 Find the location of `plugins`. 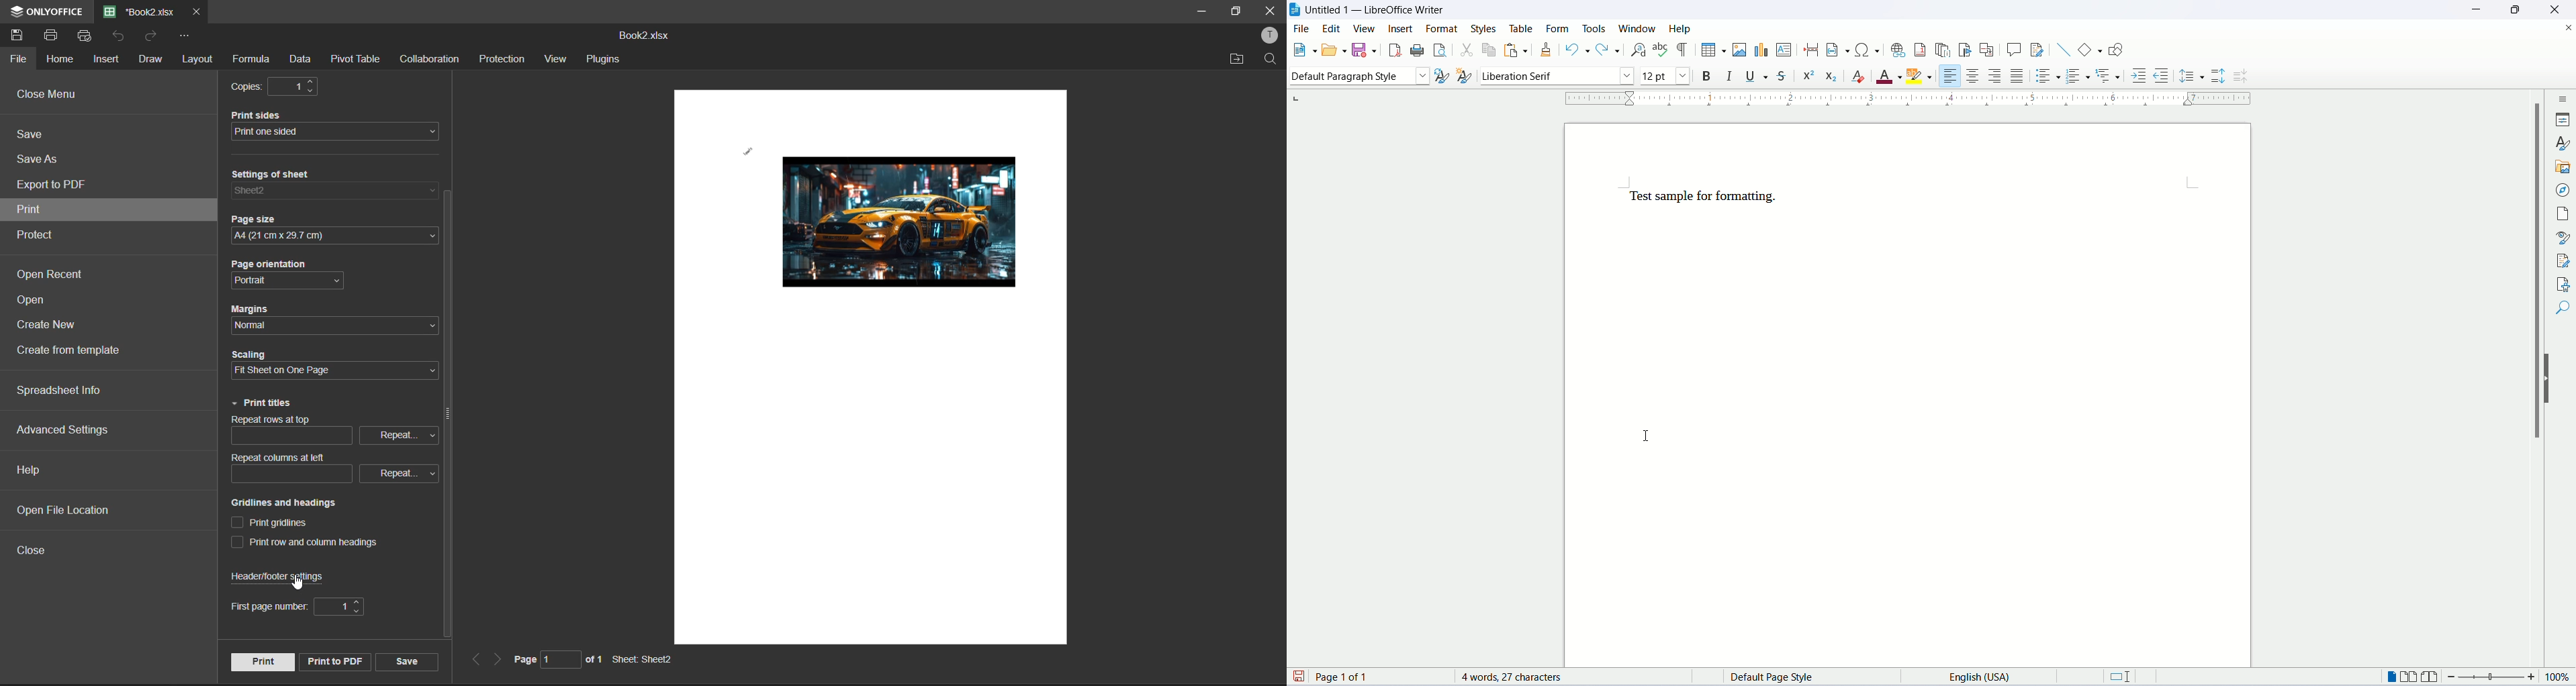

plugins is located at coordinates (603, 61).